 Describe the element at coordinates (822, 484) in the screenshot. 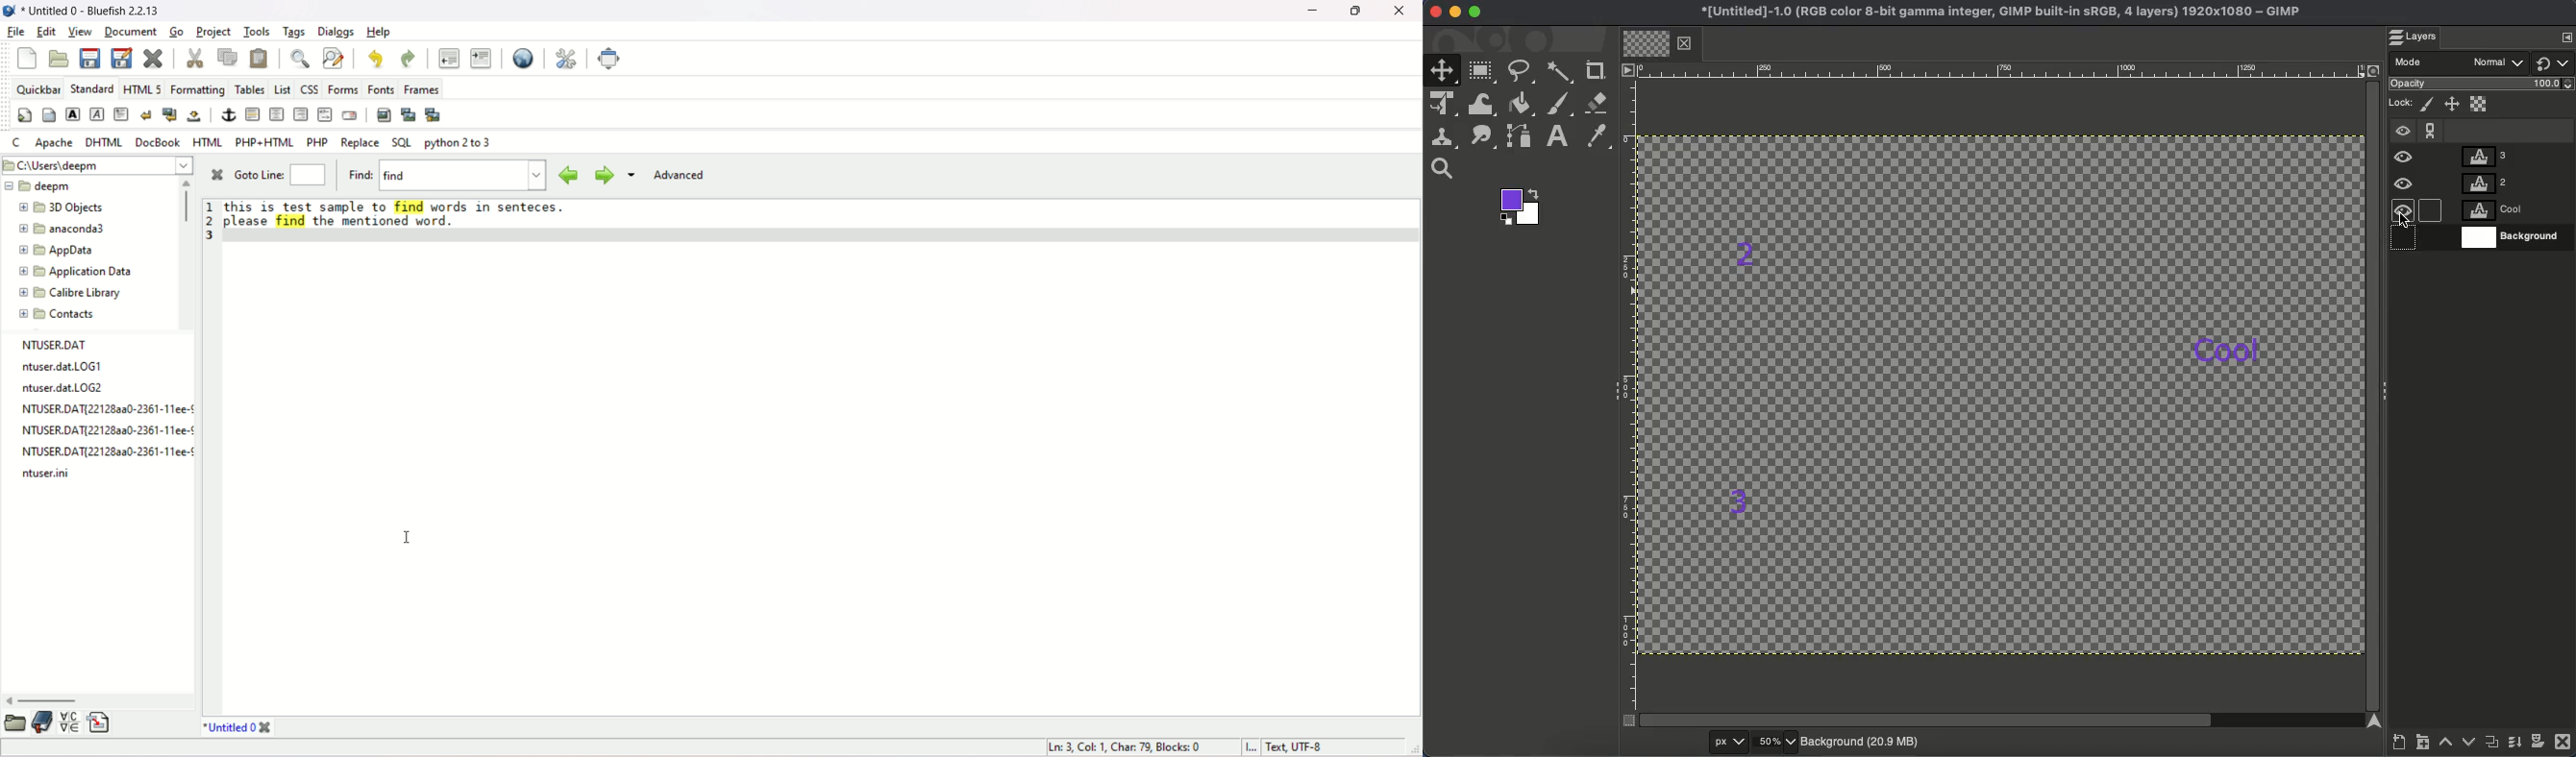

I see `workspace` at that location.